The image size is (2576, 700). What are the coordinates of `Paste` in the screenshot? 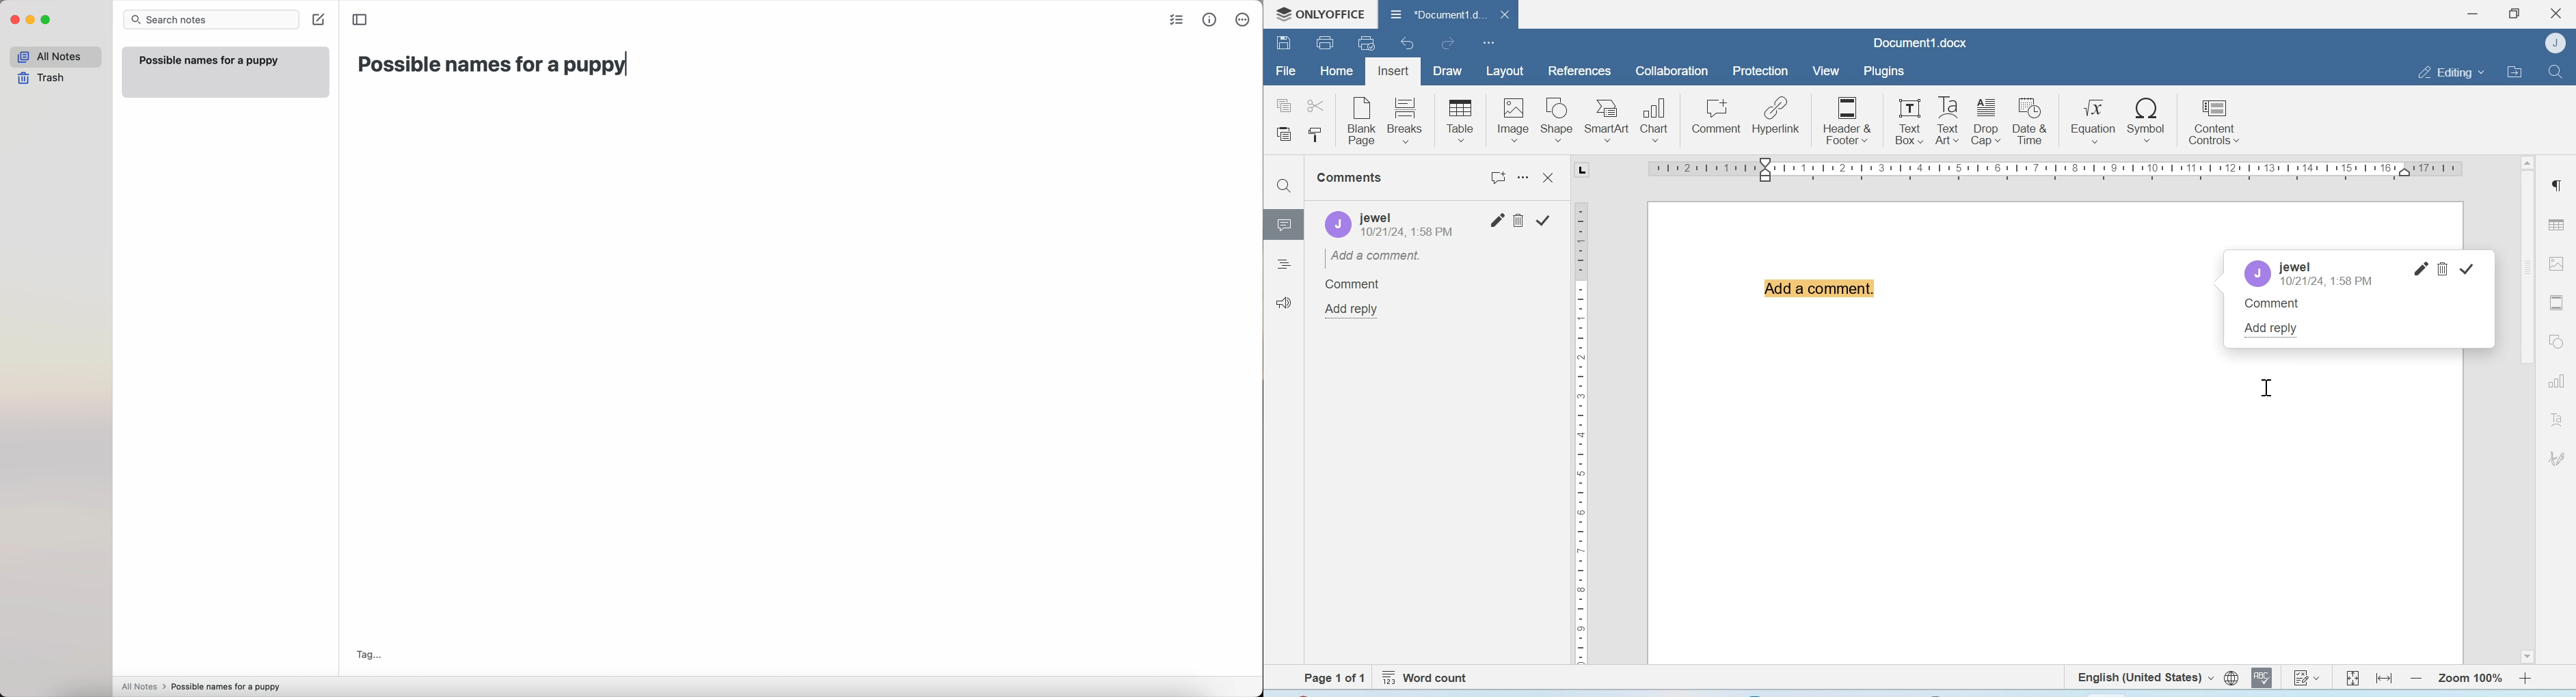 It's located at (1285, 135).